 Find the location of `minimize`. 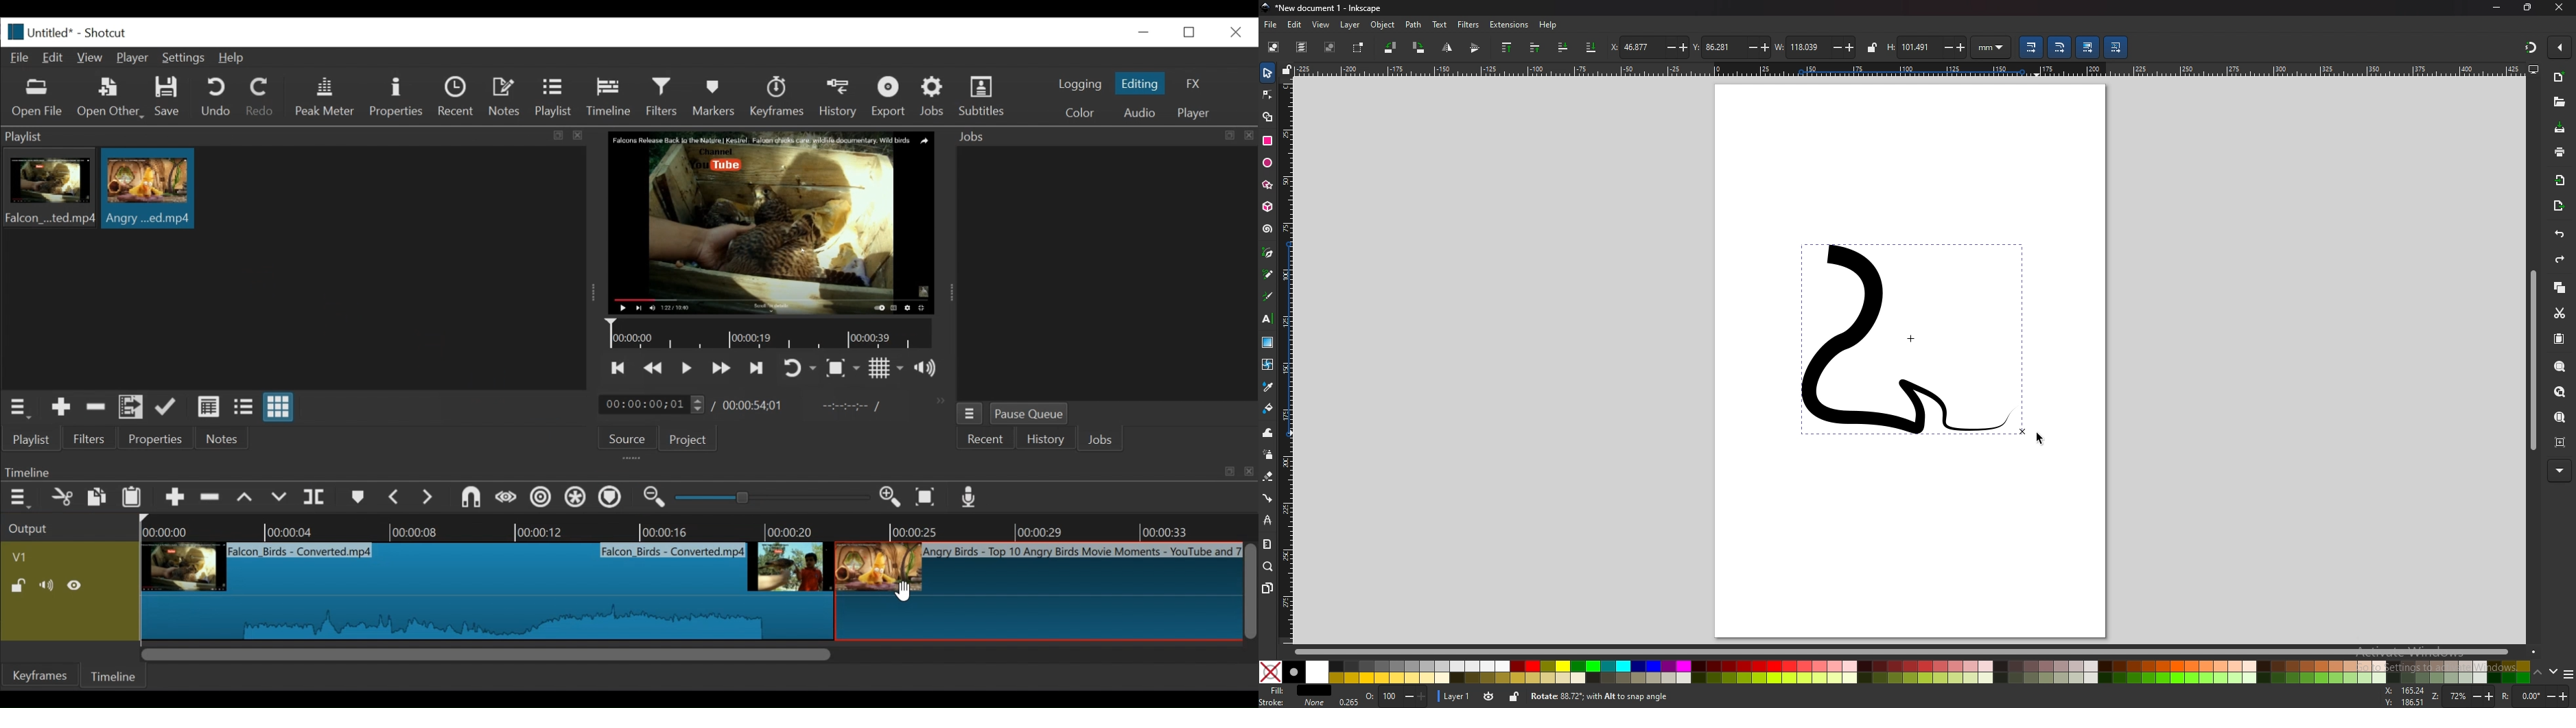

minimize is located at coordinates (1144, 31).